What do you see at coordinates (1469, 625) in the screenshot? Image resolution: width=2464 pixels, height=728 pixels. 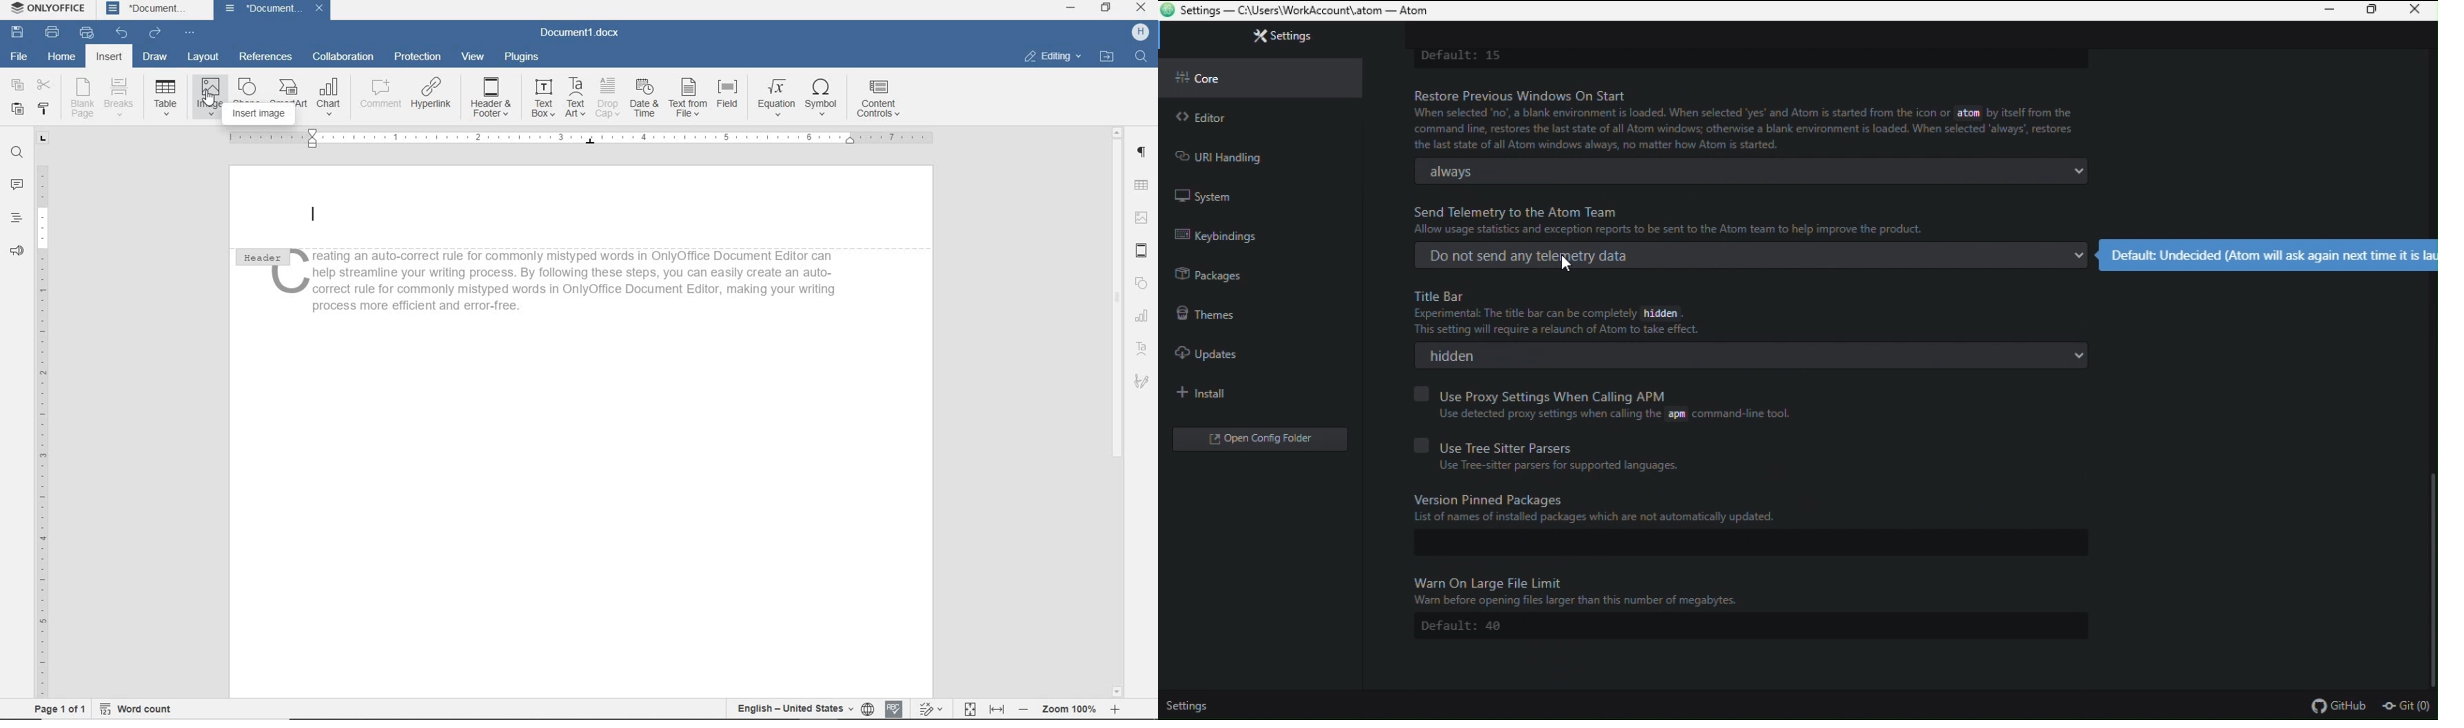 I see `Default: 40` at bounding box center [1469, 625].